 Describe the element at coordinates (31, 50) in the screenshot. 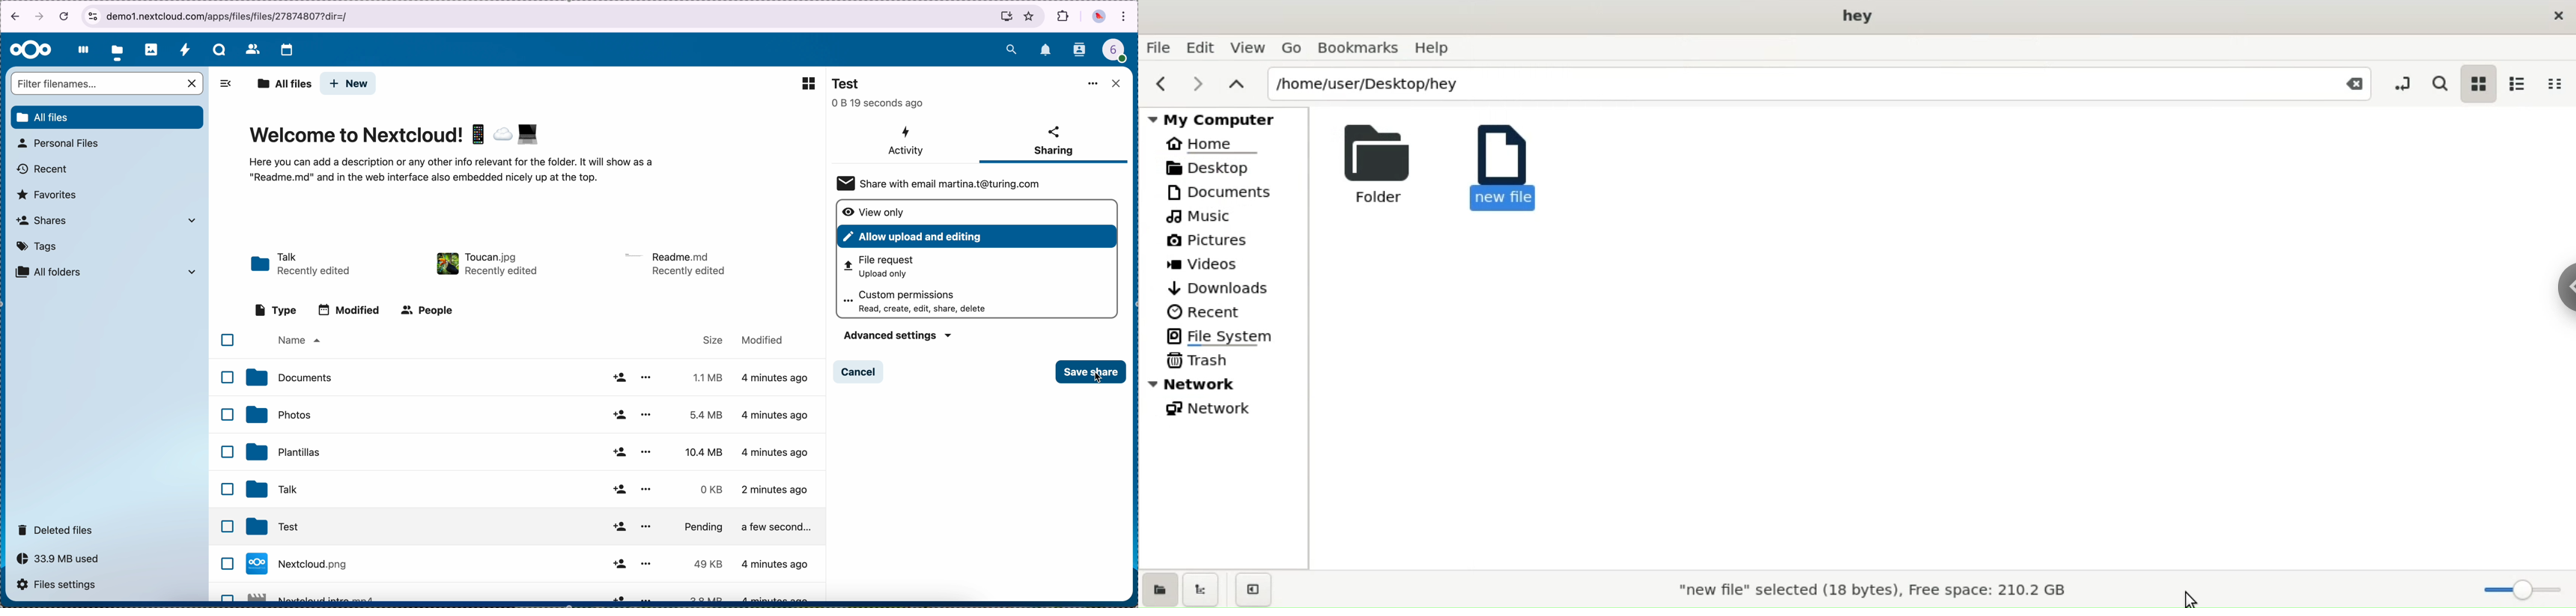

I see `Nextcloud logo` at that location.